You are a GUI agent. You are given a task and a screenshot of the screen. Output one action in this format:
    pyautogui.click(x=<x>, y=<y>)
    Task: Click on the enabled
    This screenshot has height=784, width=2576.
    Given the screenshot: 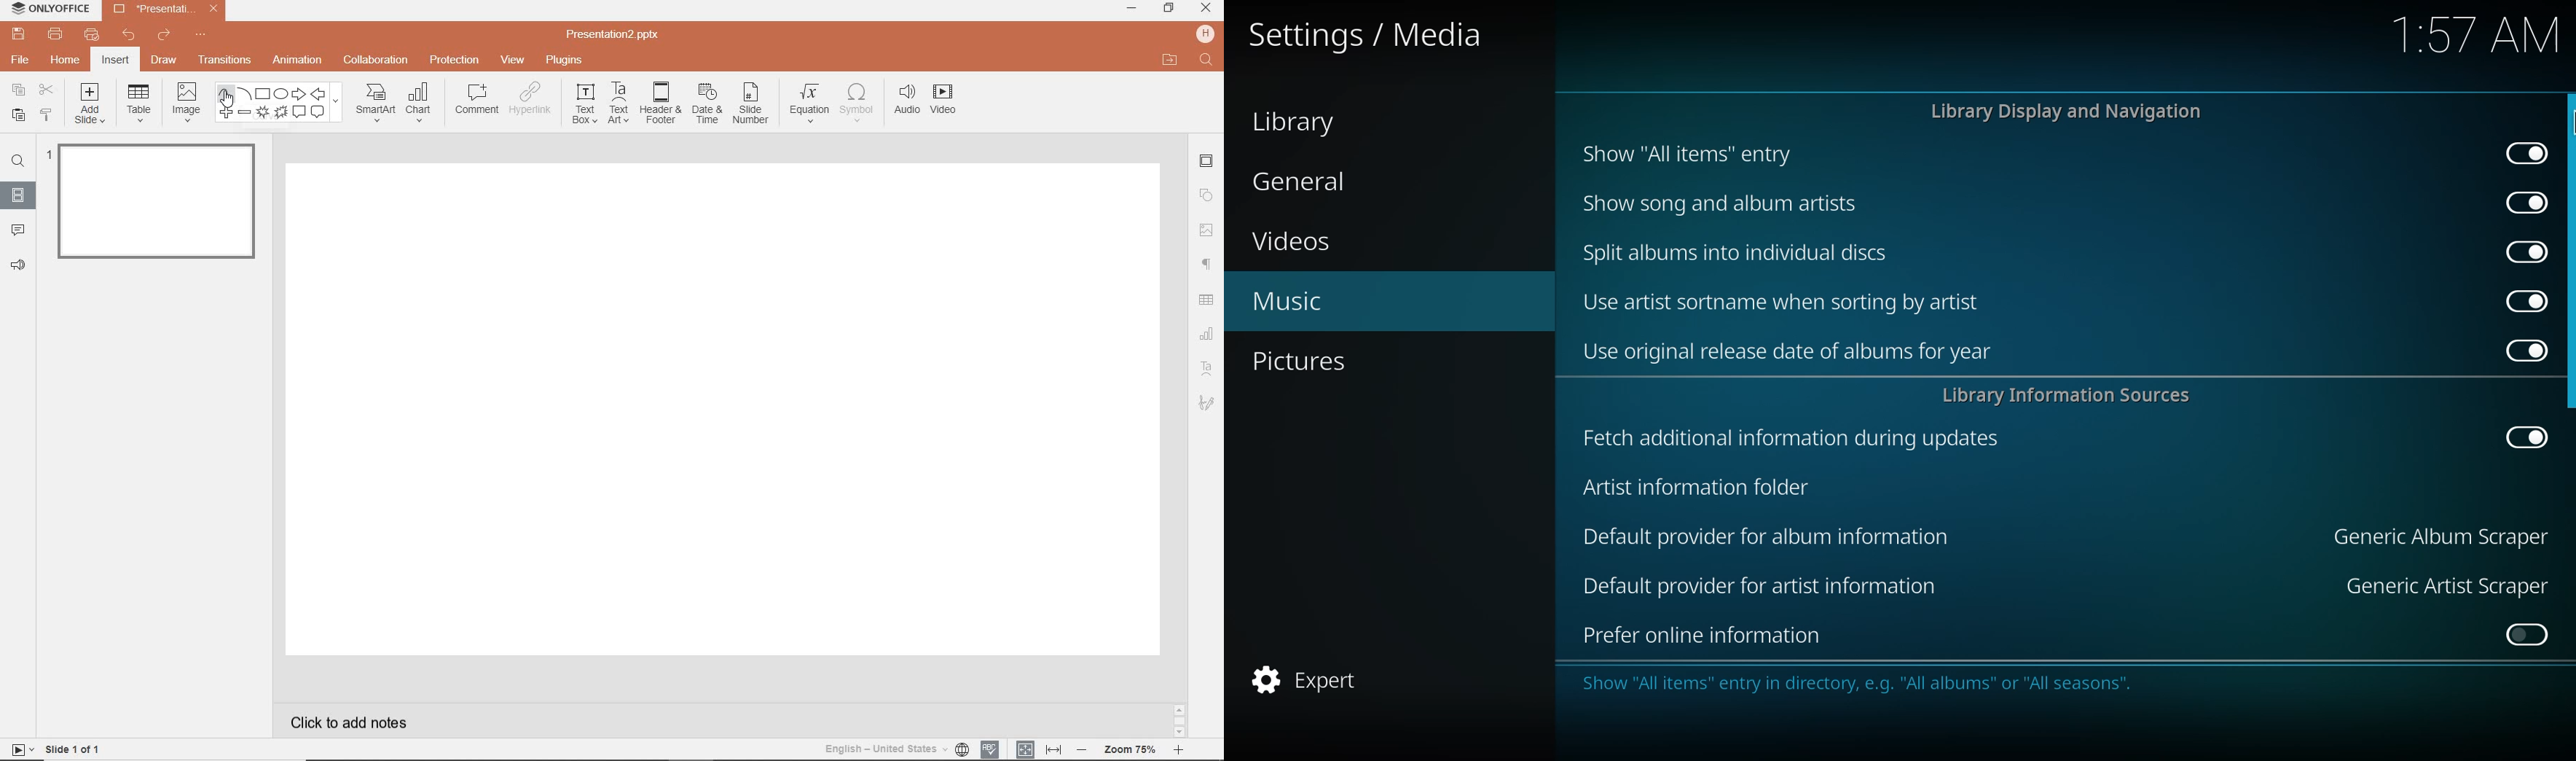 What is the action you would take?
    pyautogui.click(x=2517, y=438)
    